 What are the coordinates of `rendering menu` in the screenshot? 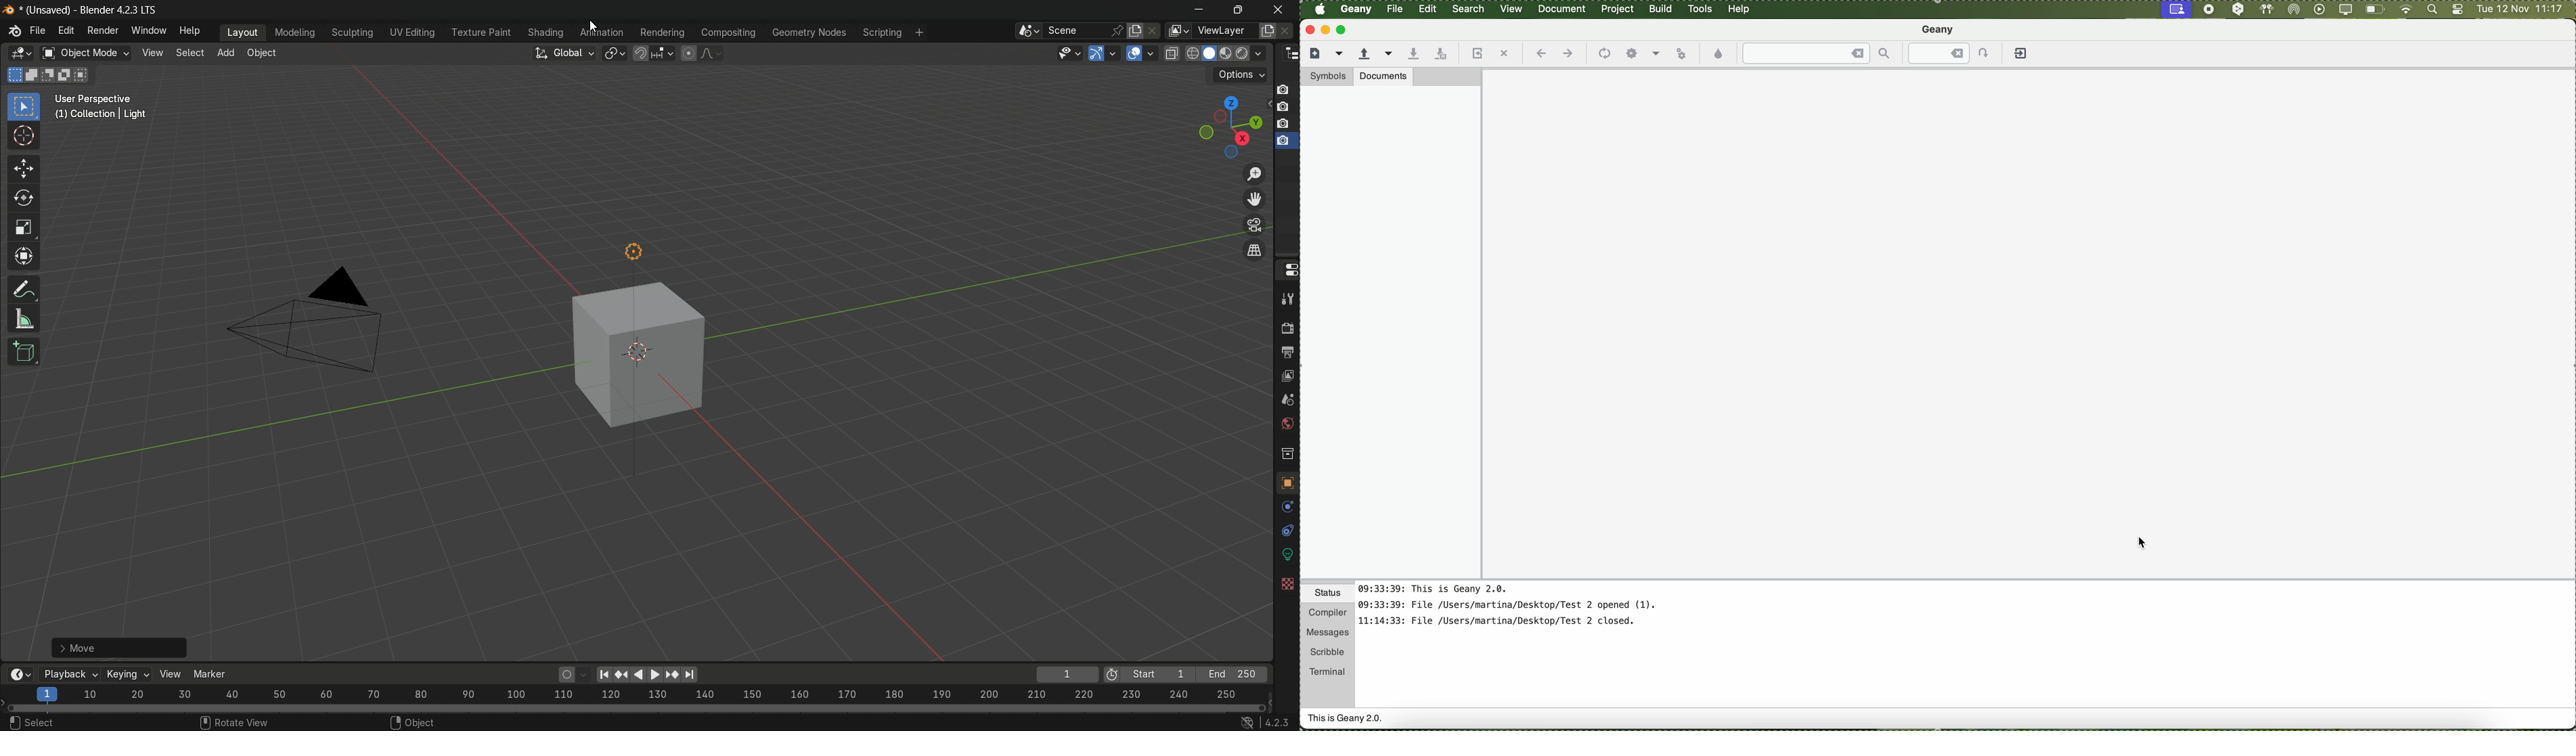 It's located at (662, 32).